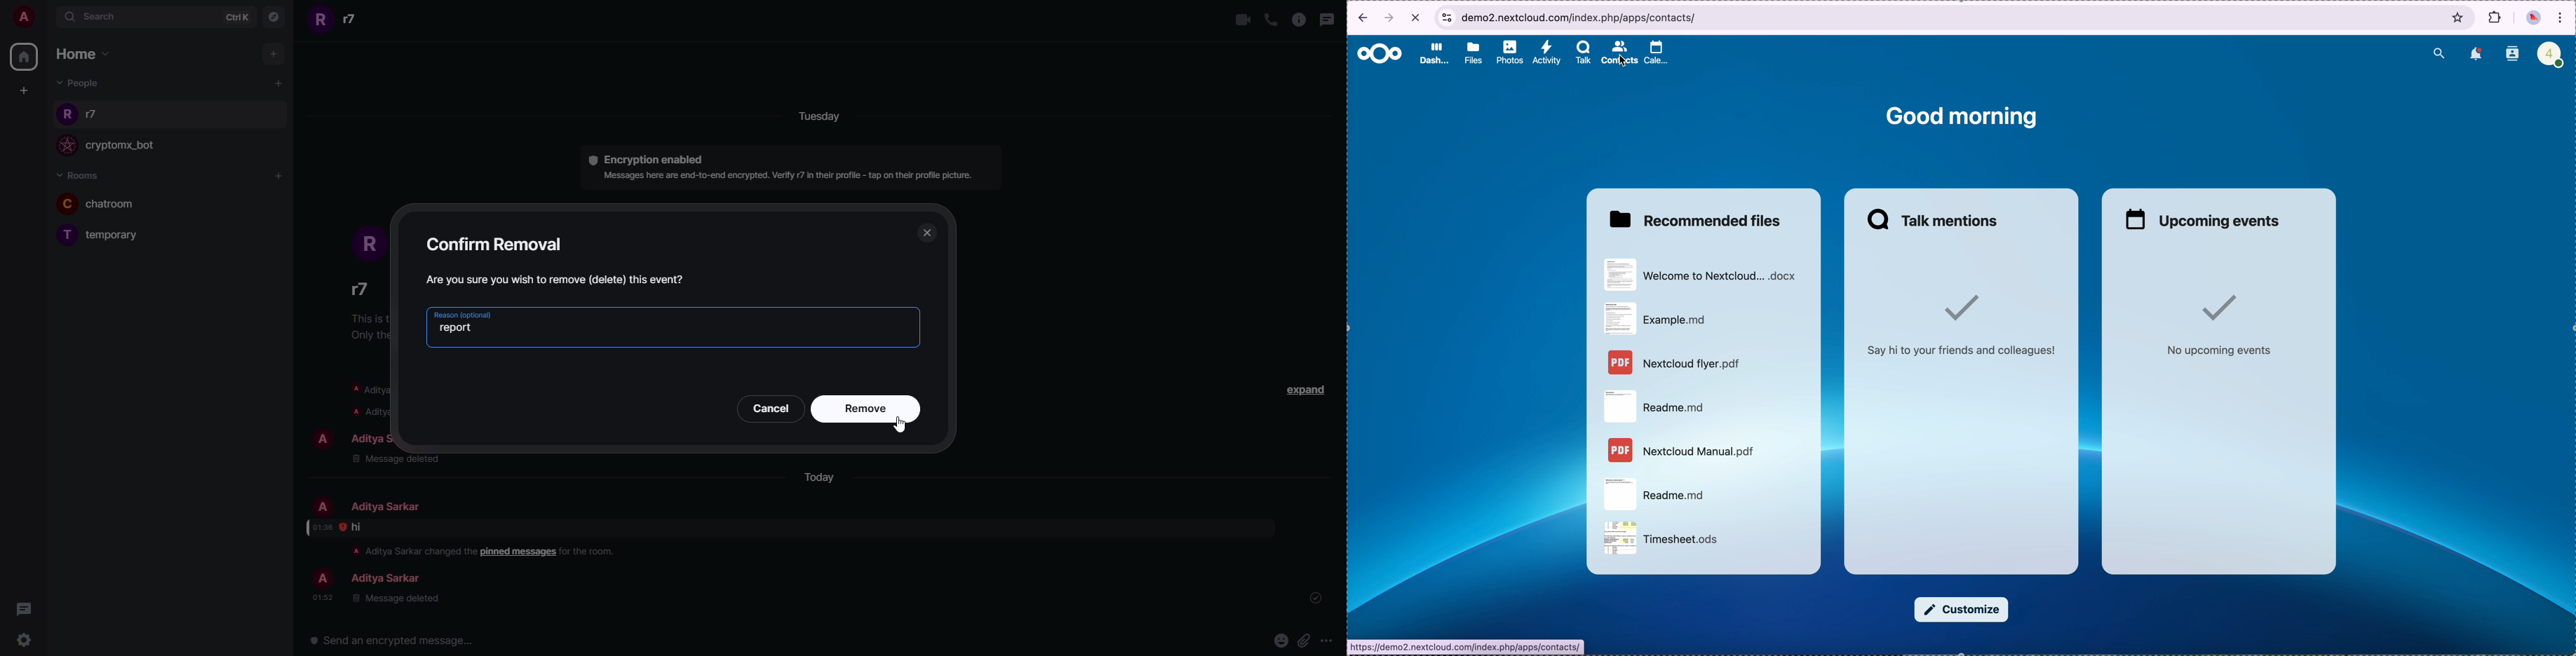 This screenshot has width=2576, height=672. What do you see at coordinates (2561, 17) in the screenshot?
I see `customize and control Google Chrome` at bounding box center [2561, 17].